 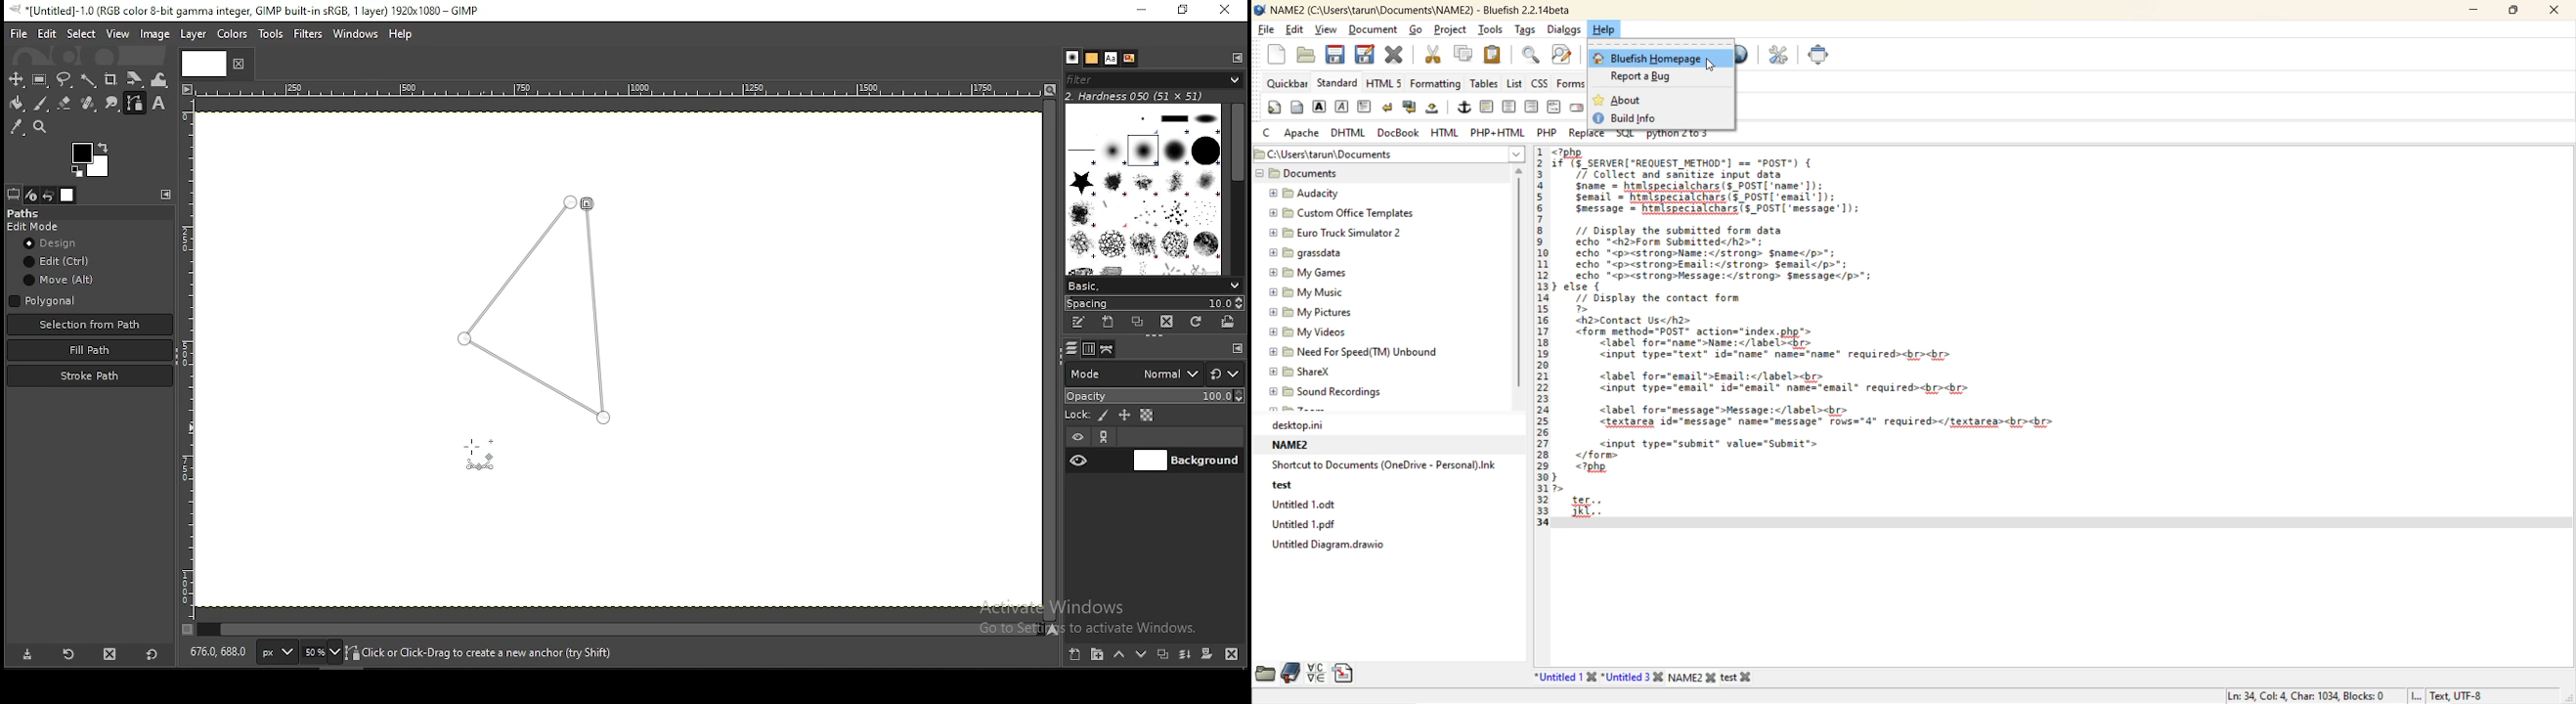 What do you see at coordinates (41, 126) in the screenshot?
I see `zoom tool` at bounding box center [41, 126].